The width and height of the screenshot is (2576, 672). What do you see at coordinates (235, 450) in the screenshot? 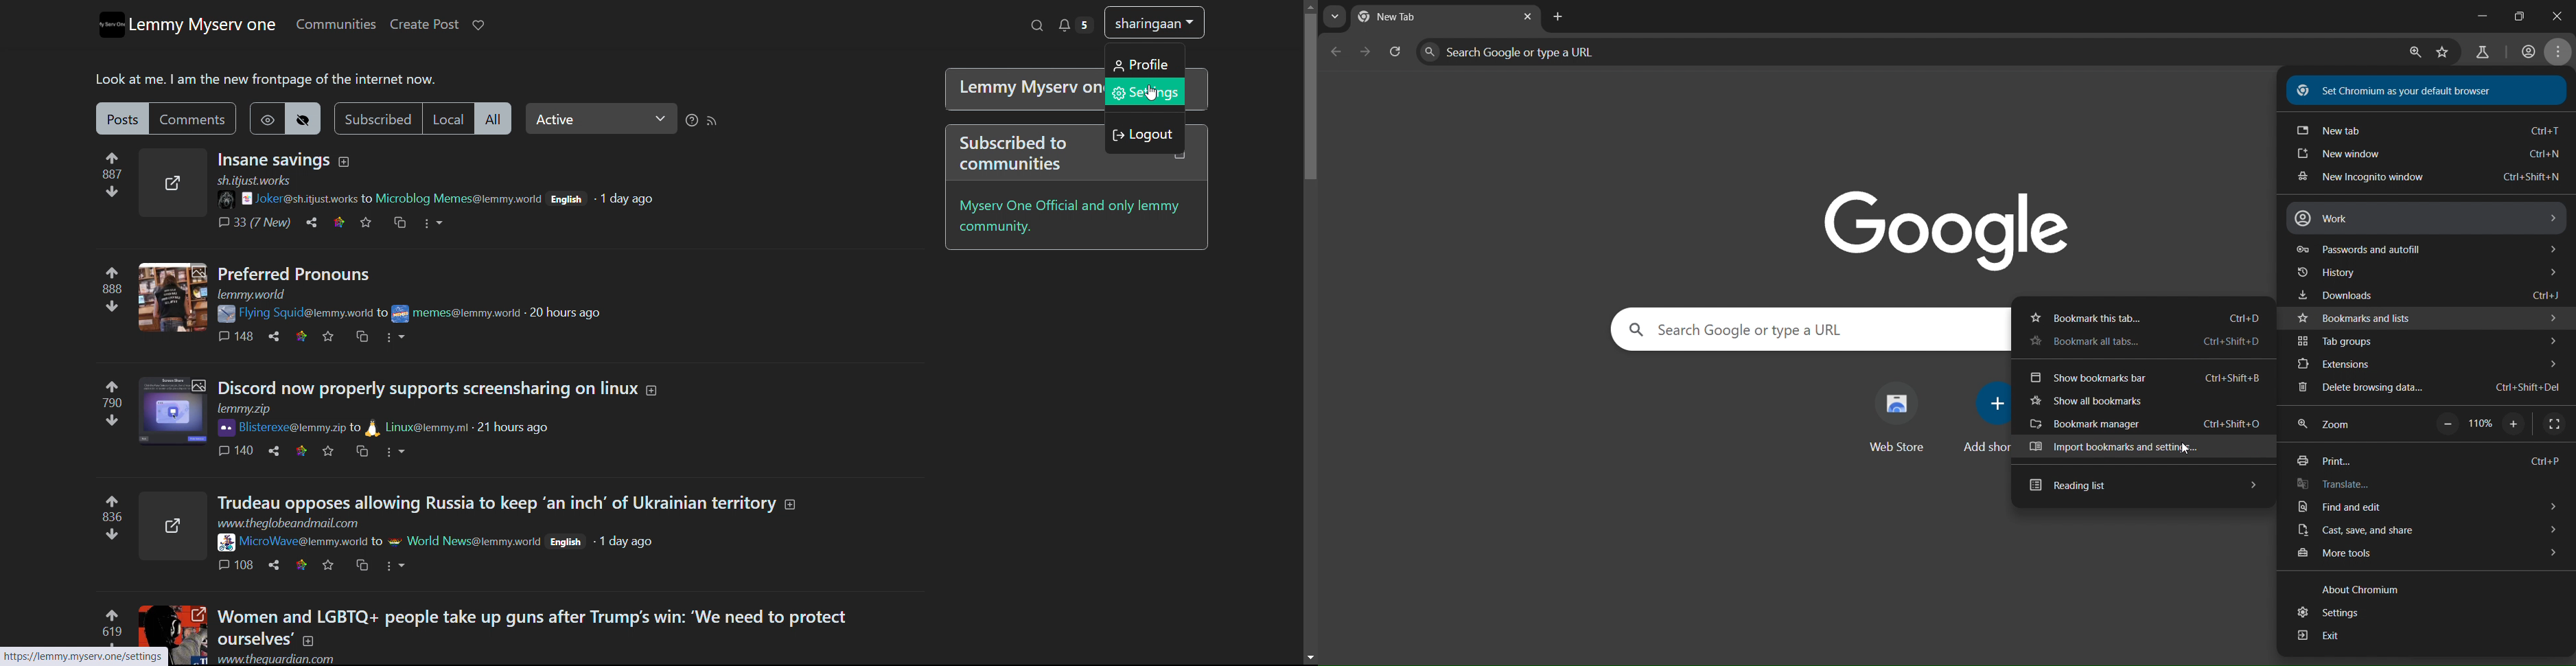
I see `comments 140` at bounding box center [235, 450].